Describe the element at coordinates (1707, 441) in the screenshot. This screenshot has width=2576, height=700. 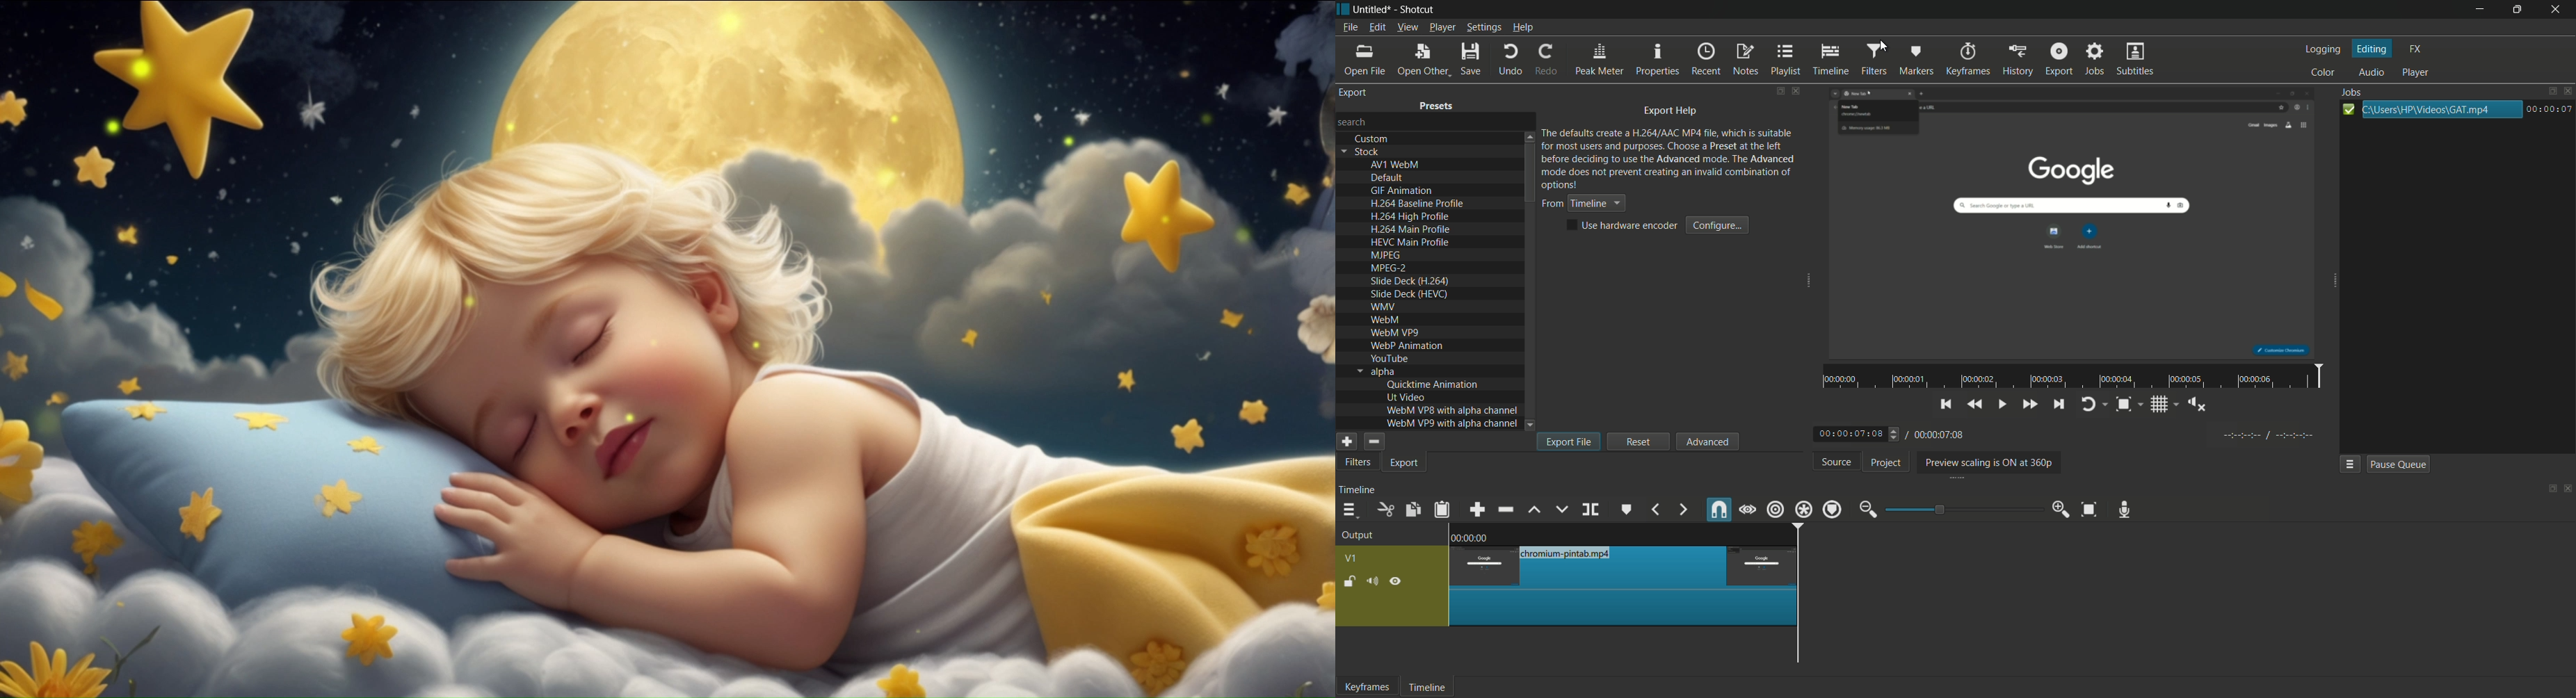
I see `advanced` at that location.